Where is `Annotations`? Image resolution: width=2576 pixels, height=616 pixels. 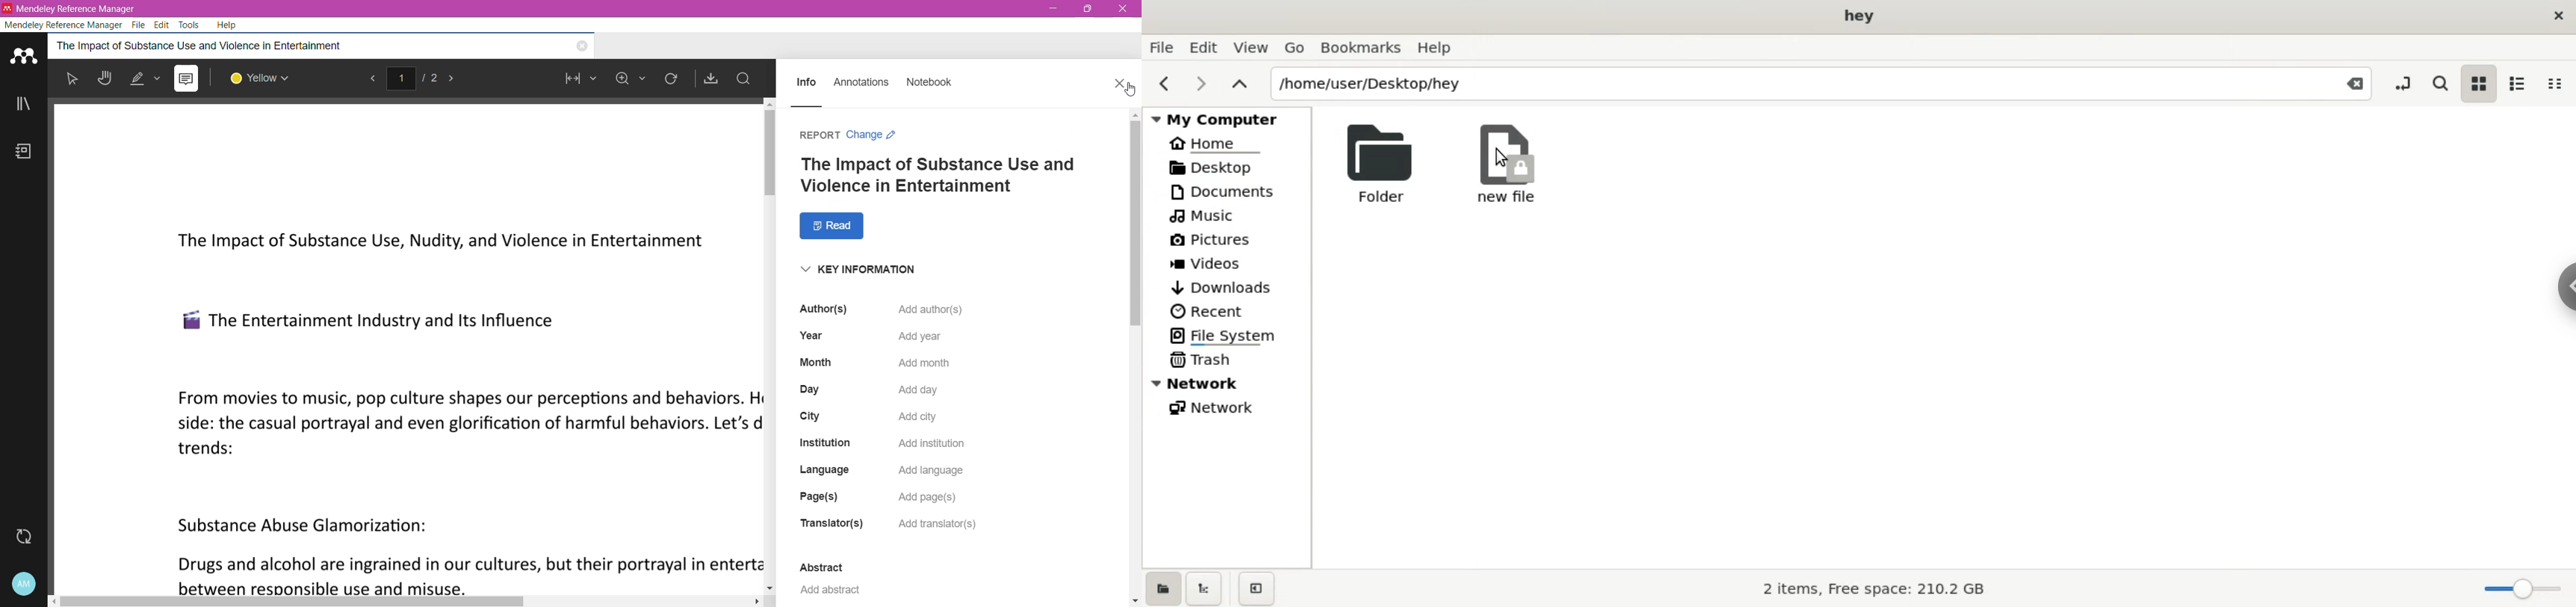
Annotations is located at coordinates (862, 79).